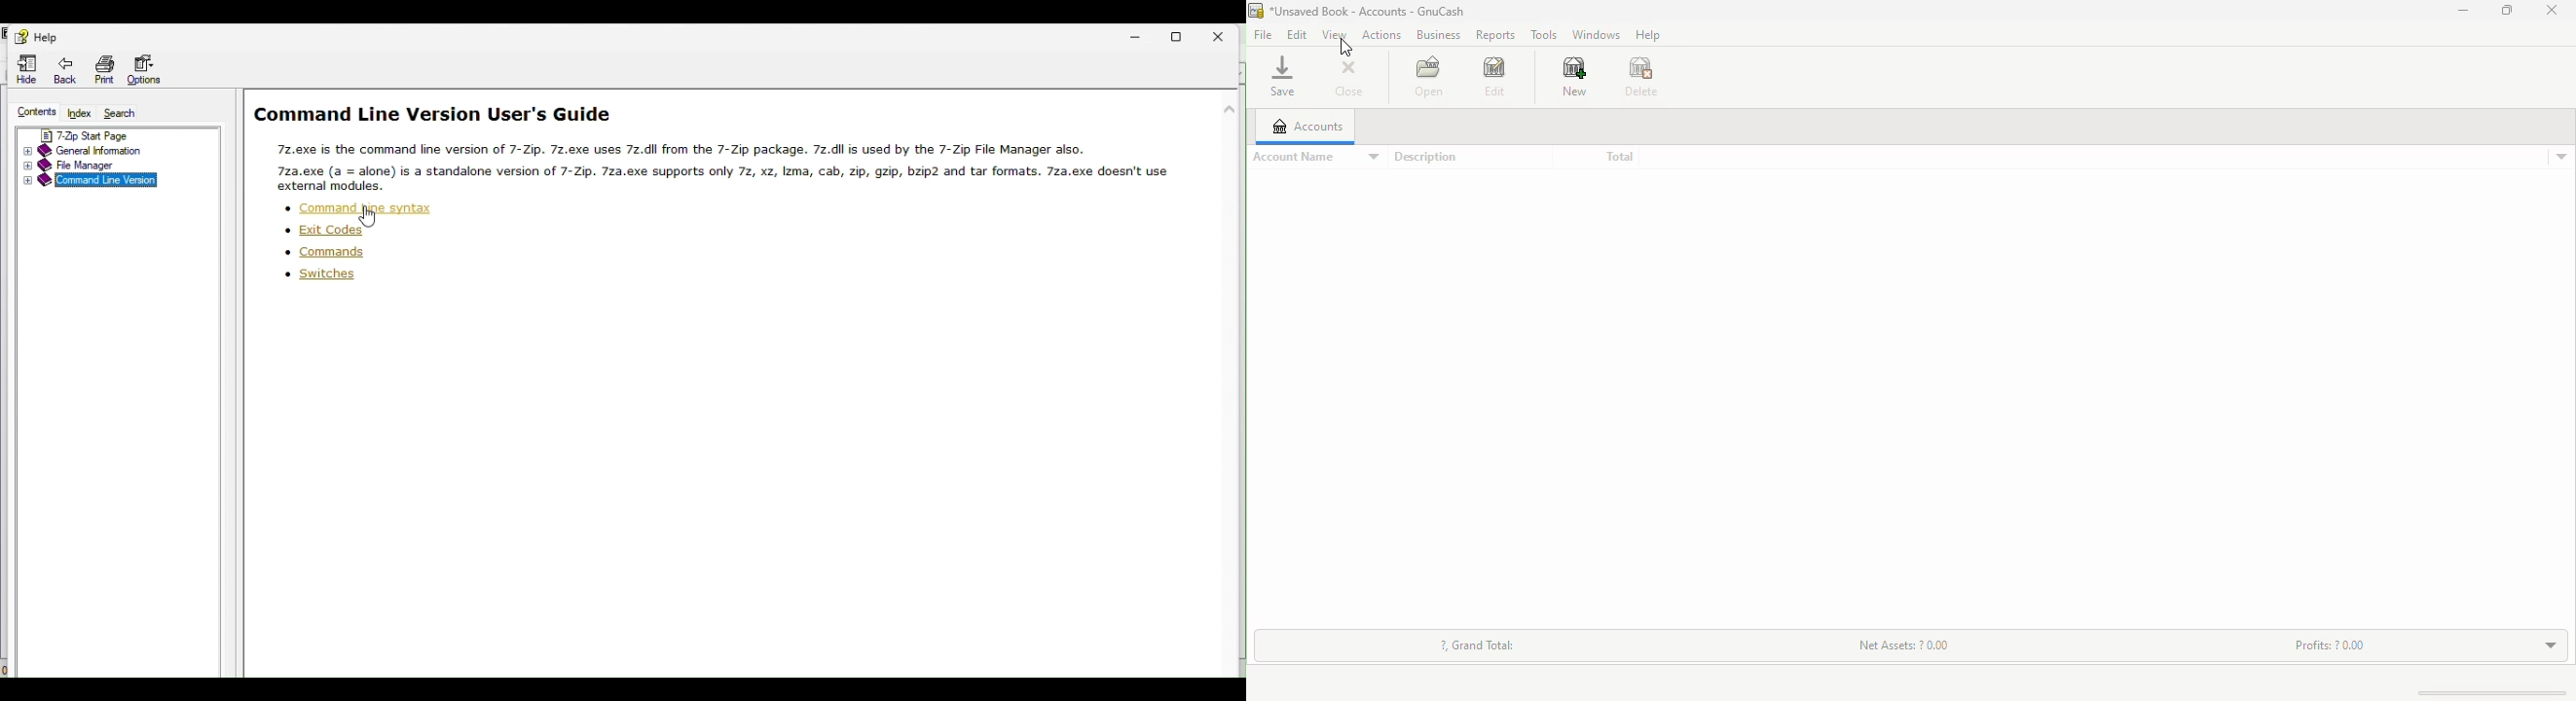  What do you see at coordinates (2330, 645) in the screenshot?
I see `Profits: ?0.00` at bounding box center [2330, 645].